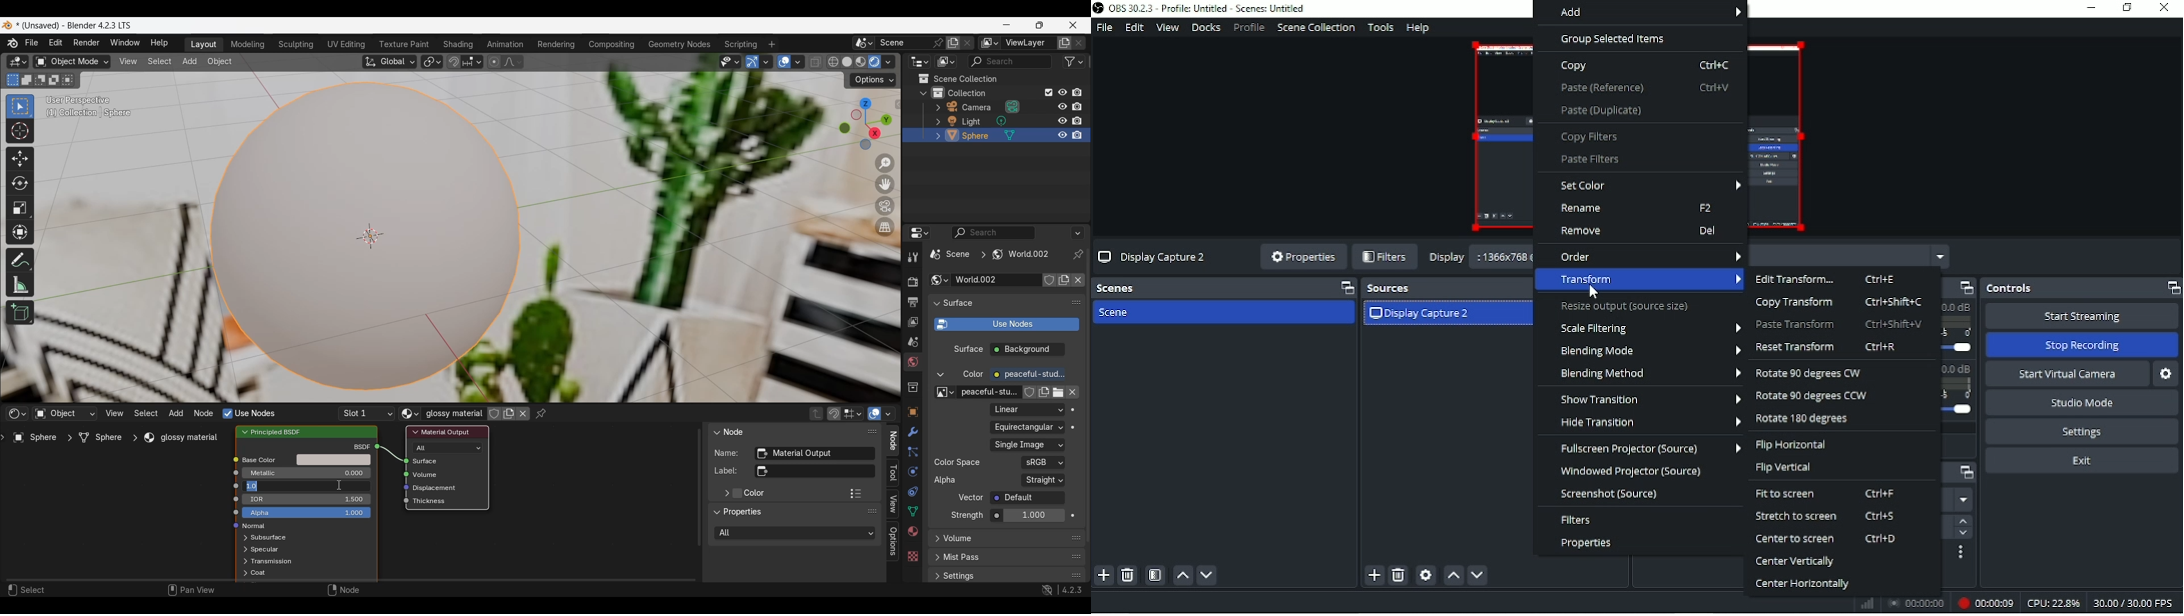 The image size is (2184, 616). I want to click on Pointer, so click(1596, 293).